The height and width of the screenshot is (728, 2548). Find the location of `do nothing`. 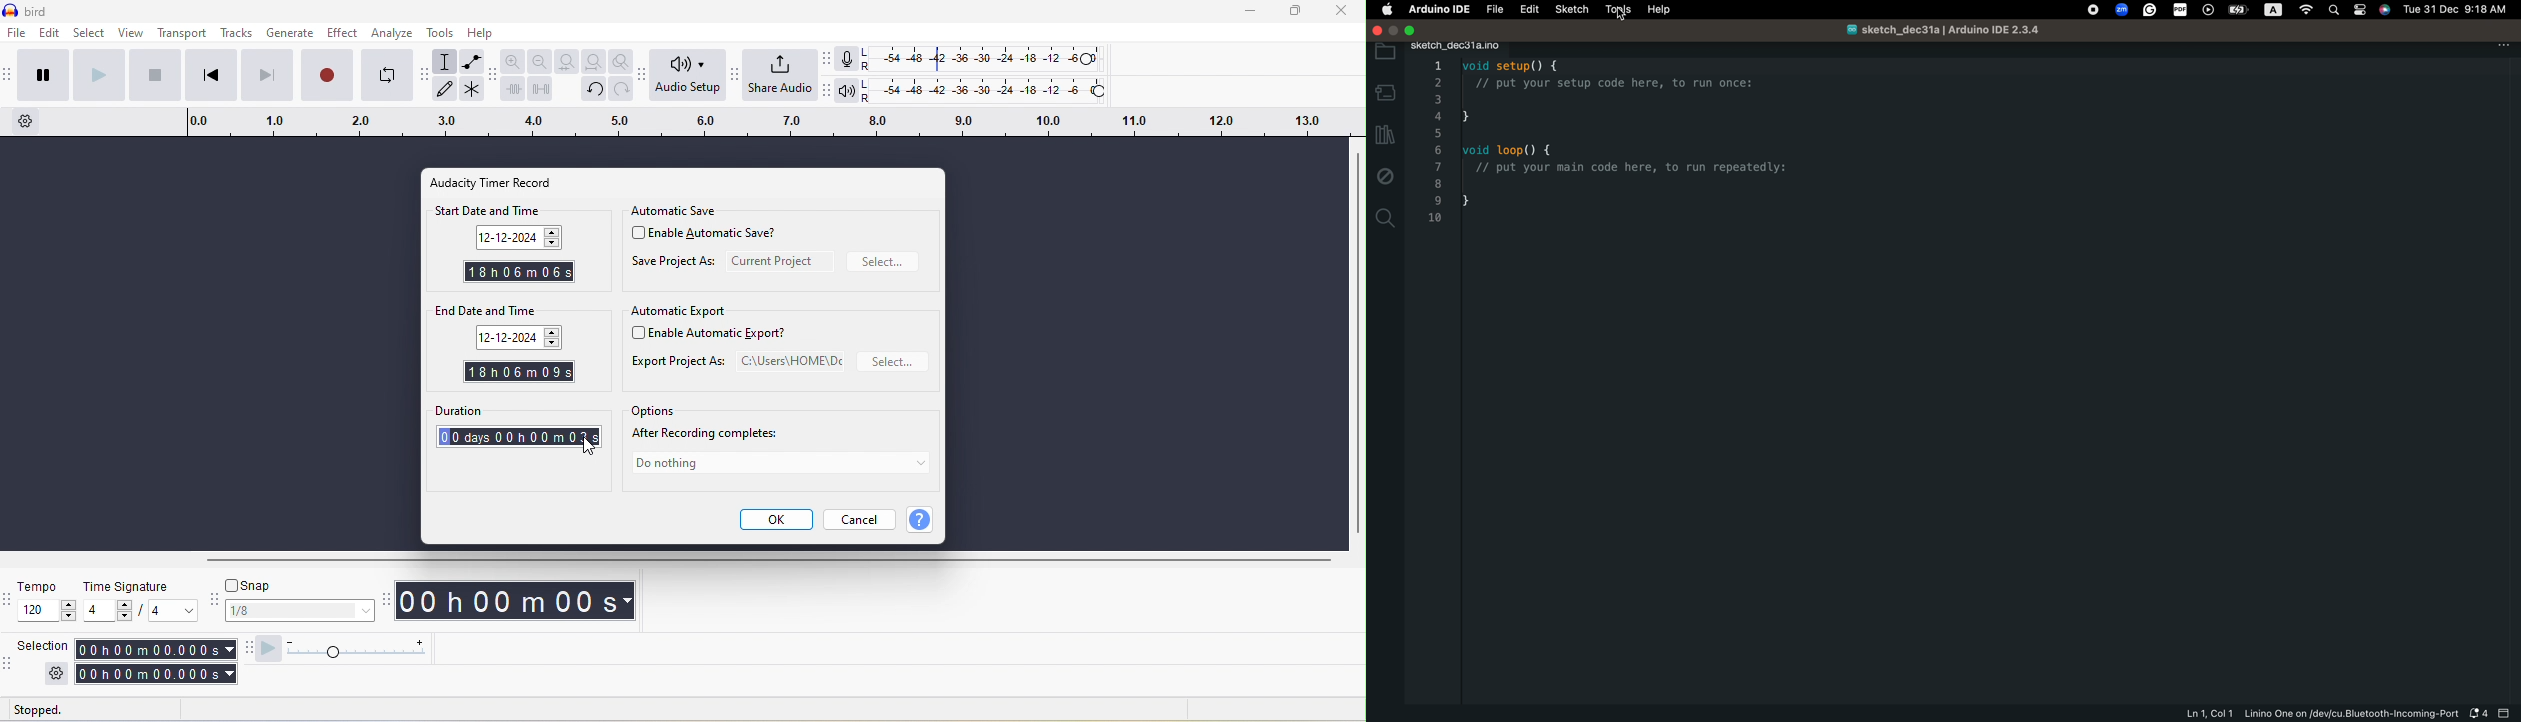

do nothing is located at coordinates (779, 466).